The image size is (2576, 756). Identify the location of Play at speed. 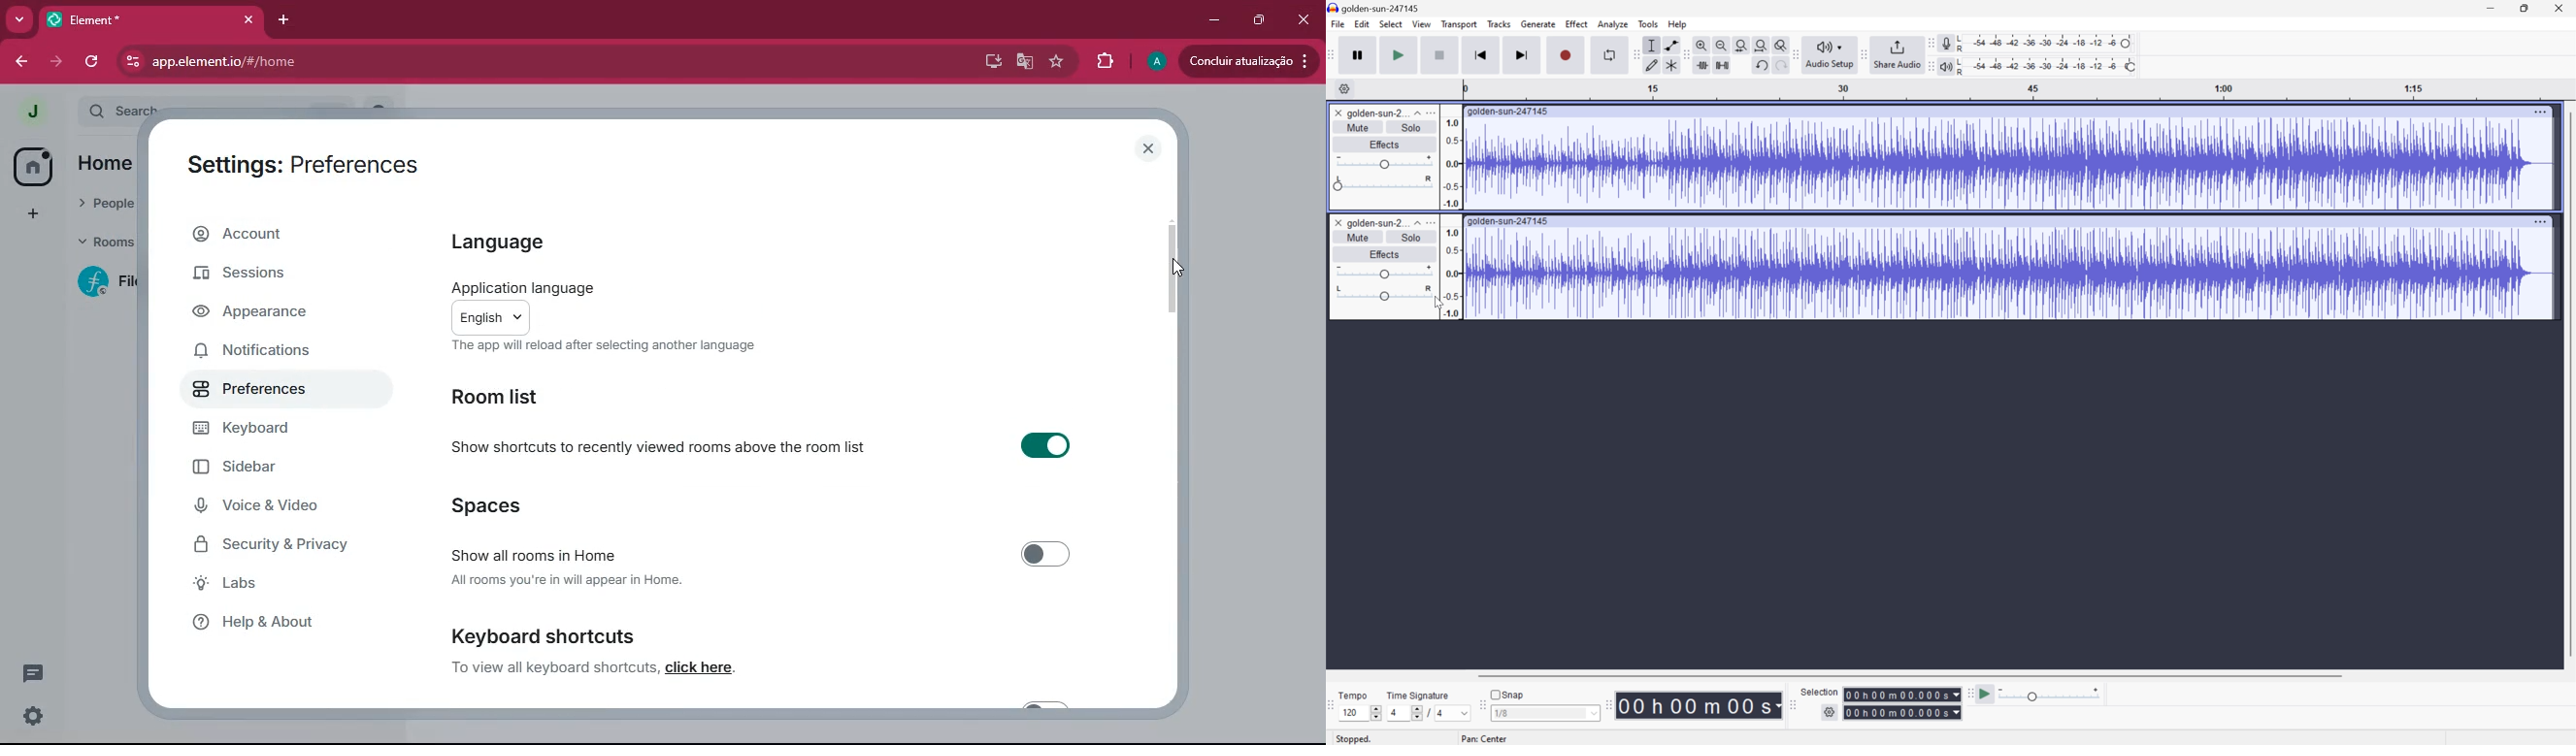
(1986, 694).